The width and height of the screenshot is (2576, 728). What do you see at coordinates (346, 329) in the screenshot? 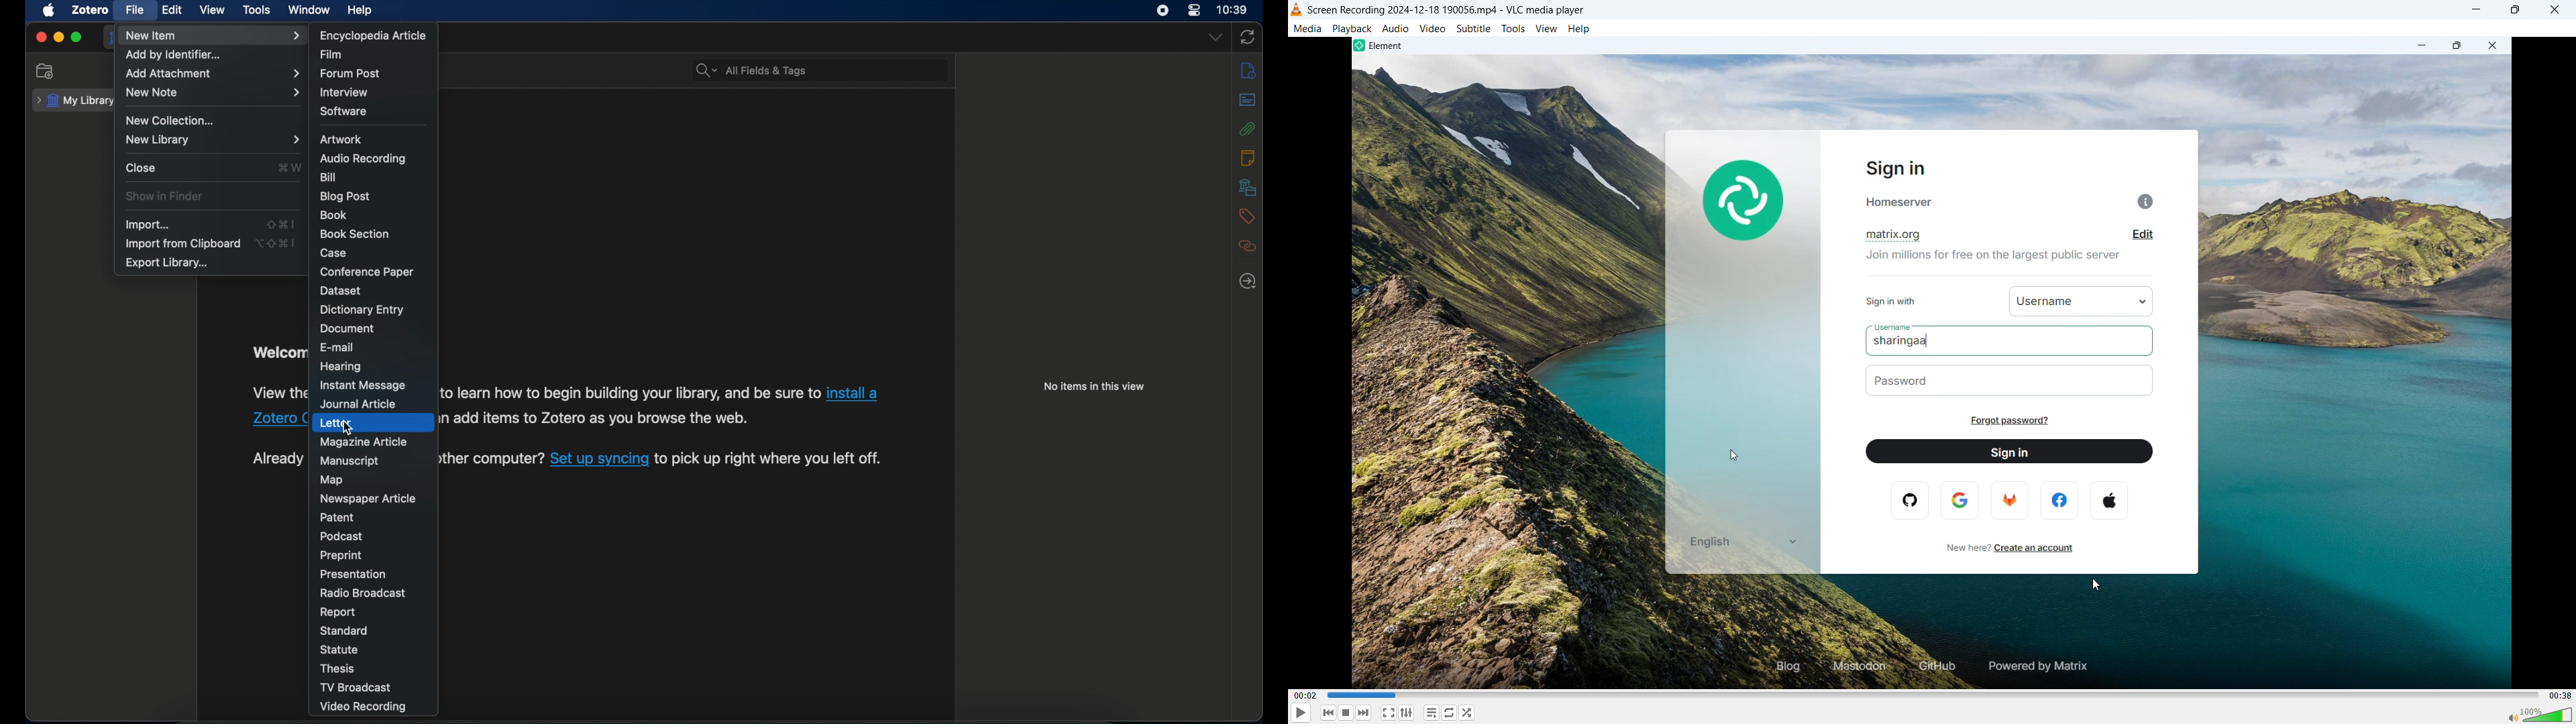
I see `document` at bounding box center [346, 329].